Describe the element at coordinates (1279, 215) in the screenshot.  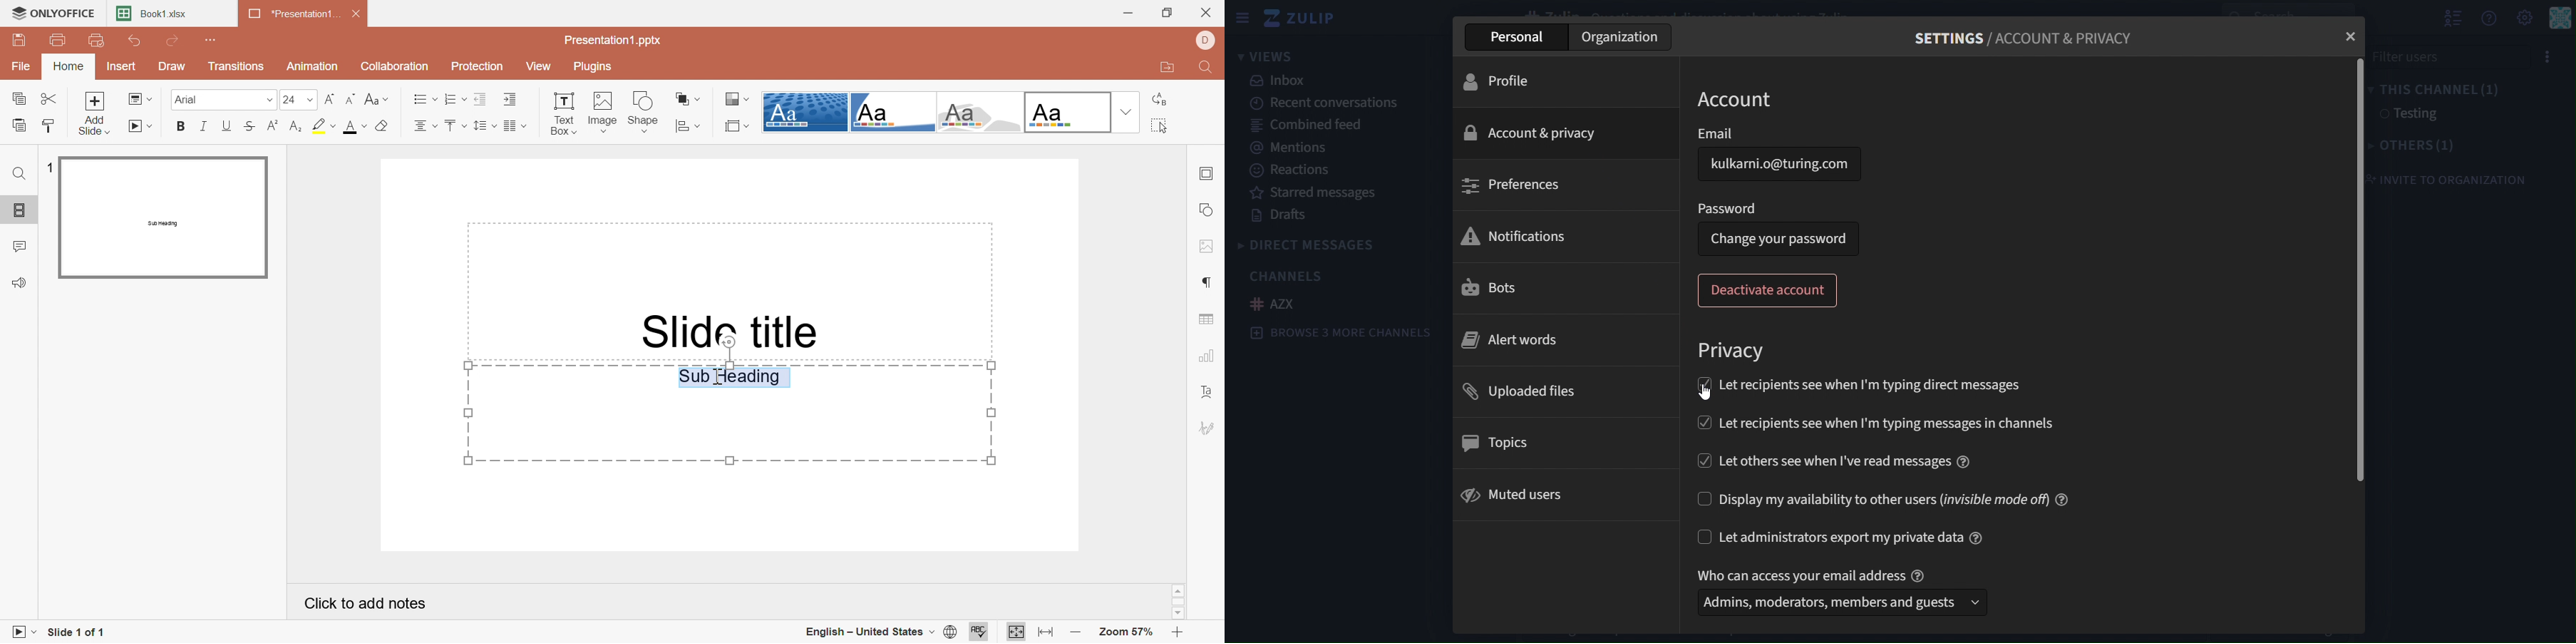
I see `drafts` at that location.